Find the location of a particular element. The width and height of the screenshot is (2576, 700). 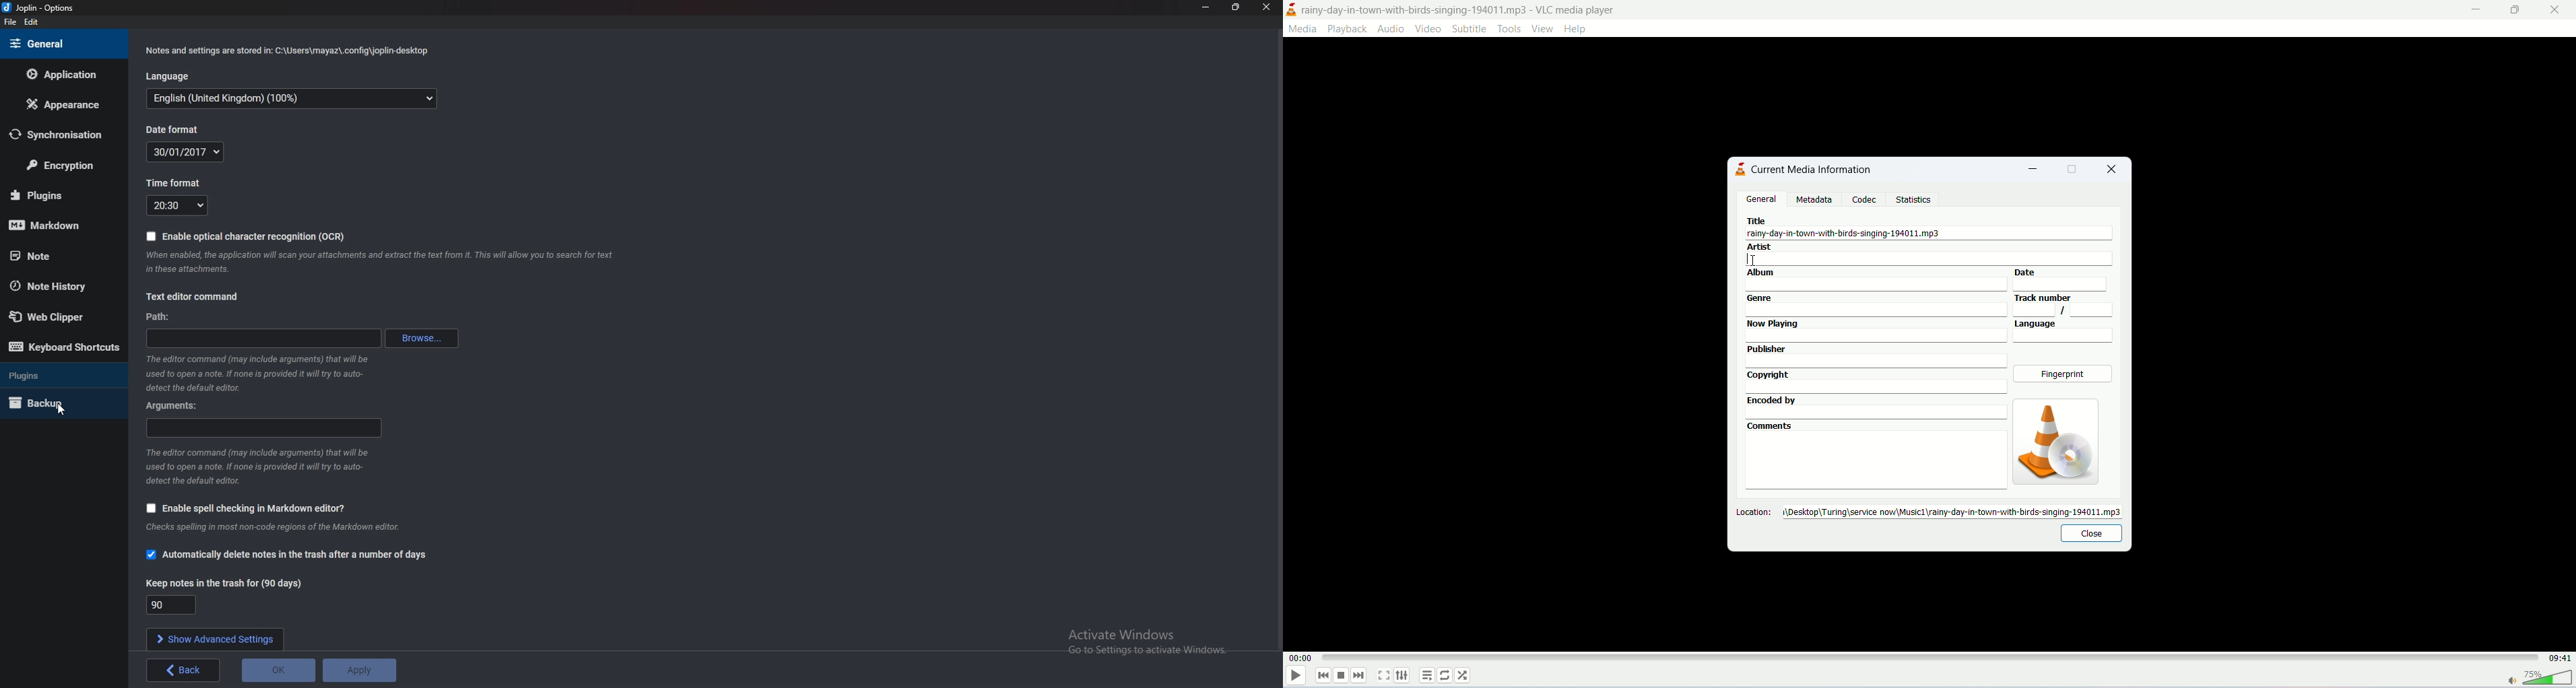

title is located at coordinates (1463, 9).